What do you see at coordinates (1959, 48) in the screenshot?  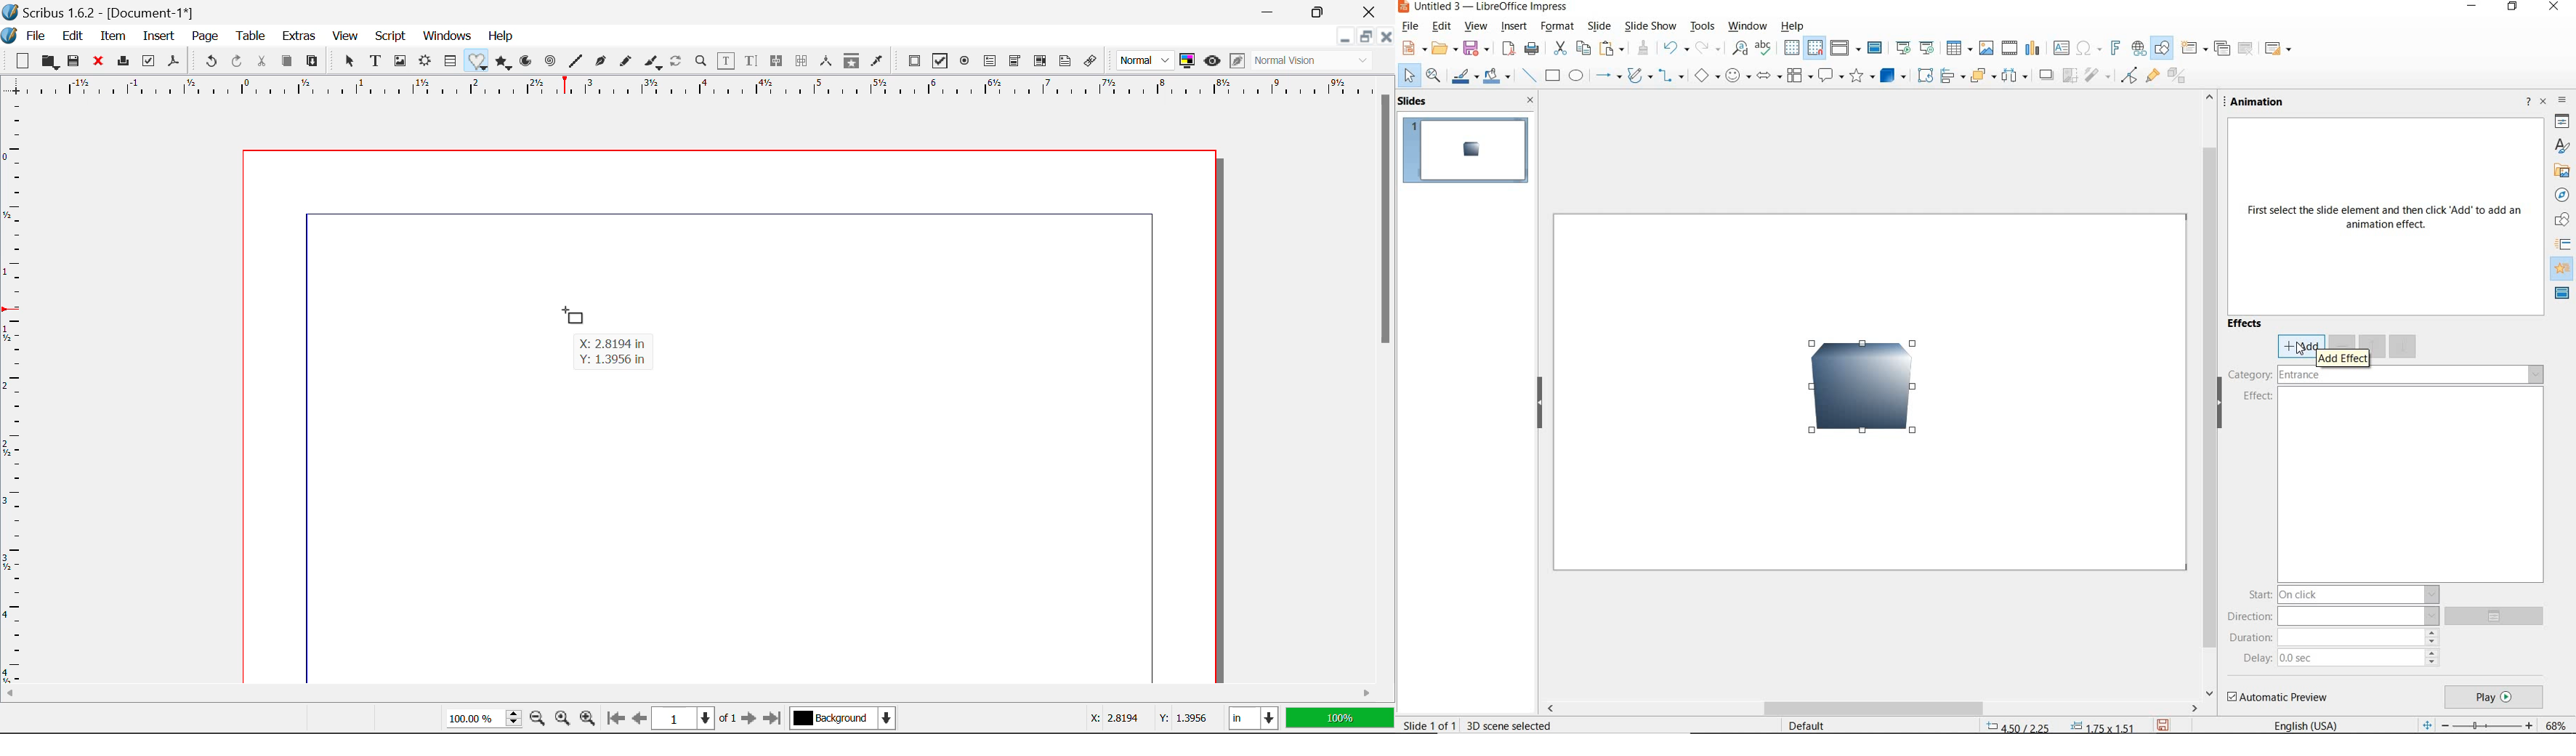 I see `insert table` at bounding box center [1959, 48].